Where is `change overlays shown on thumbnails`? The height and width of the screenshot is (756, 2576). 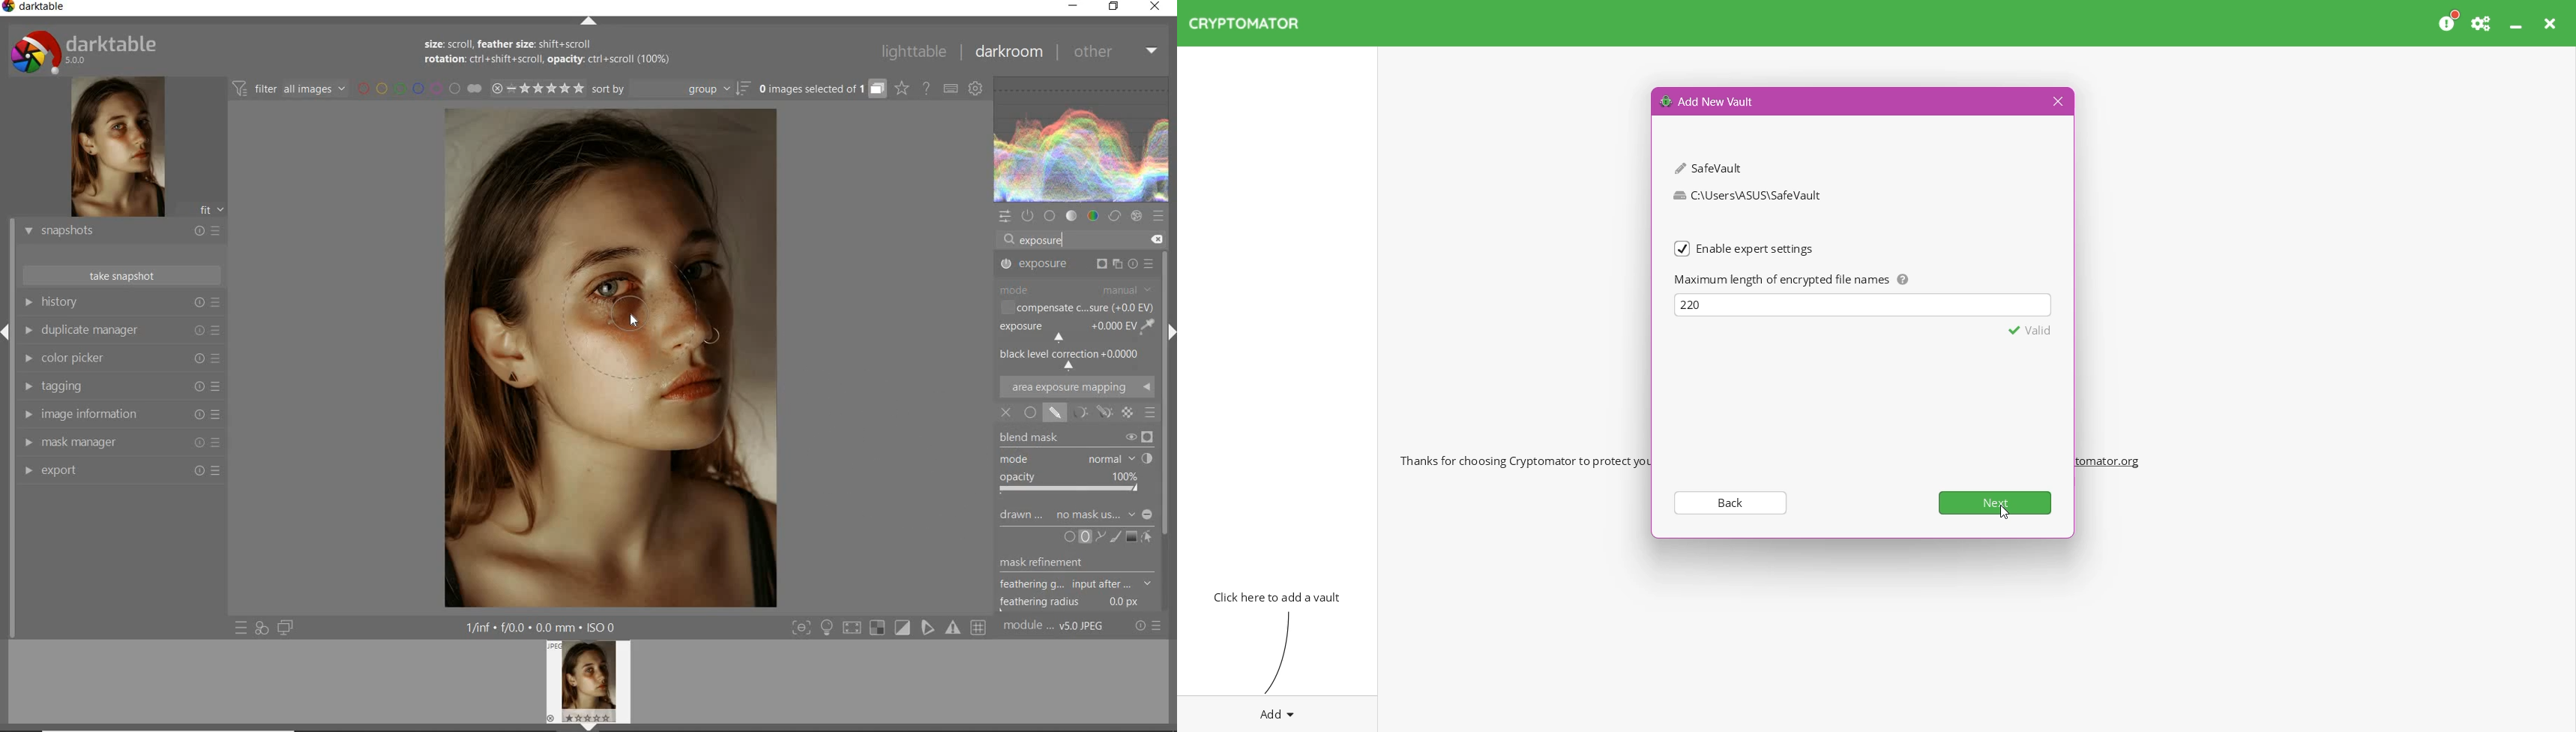
change overlays shown on thumbnails is located at coordinates (901, 90).